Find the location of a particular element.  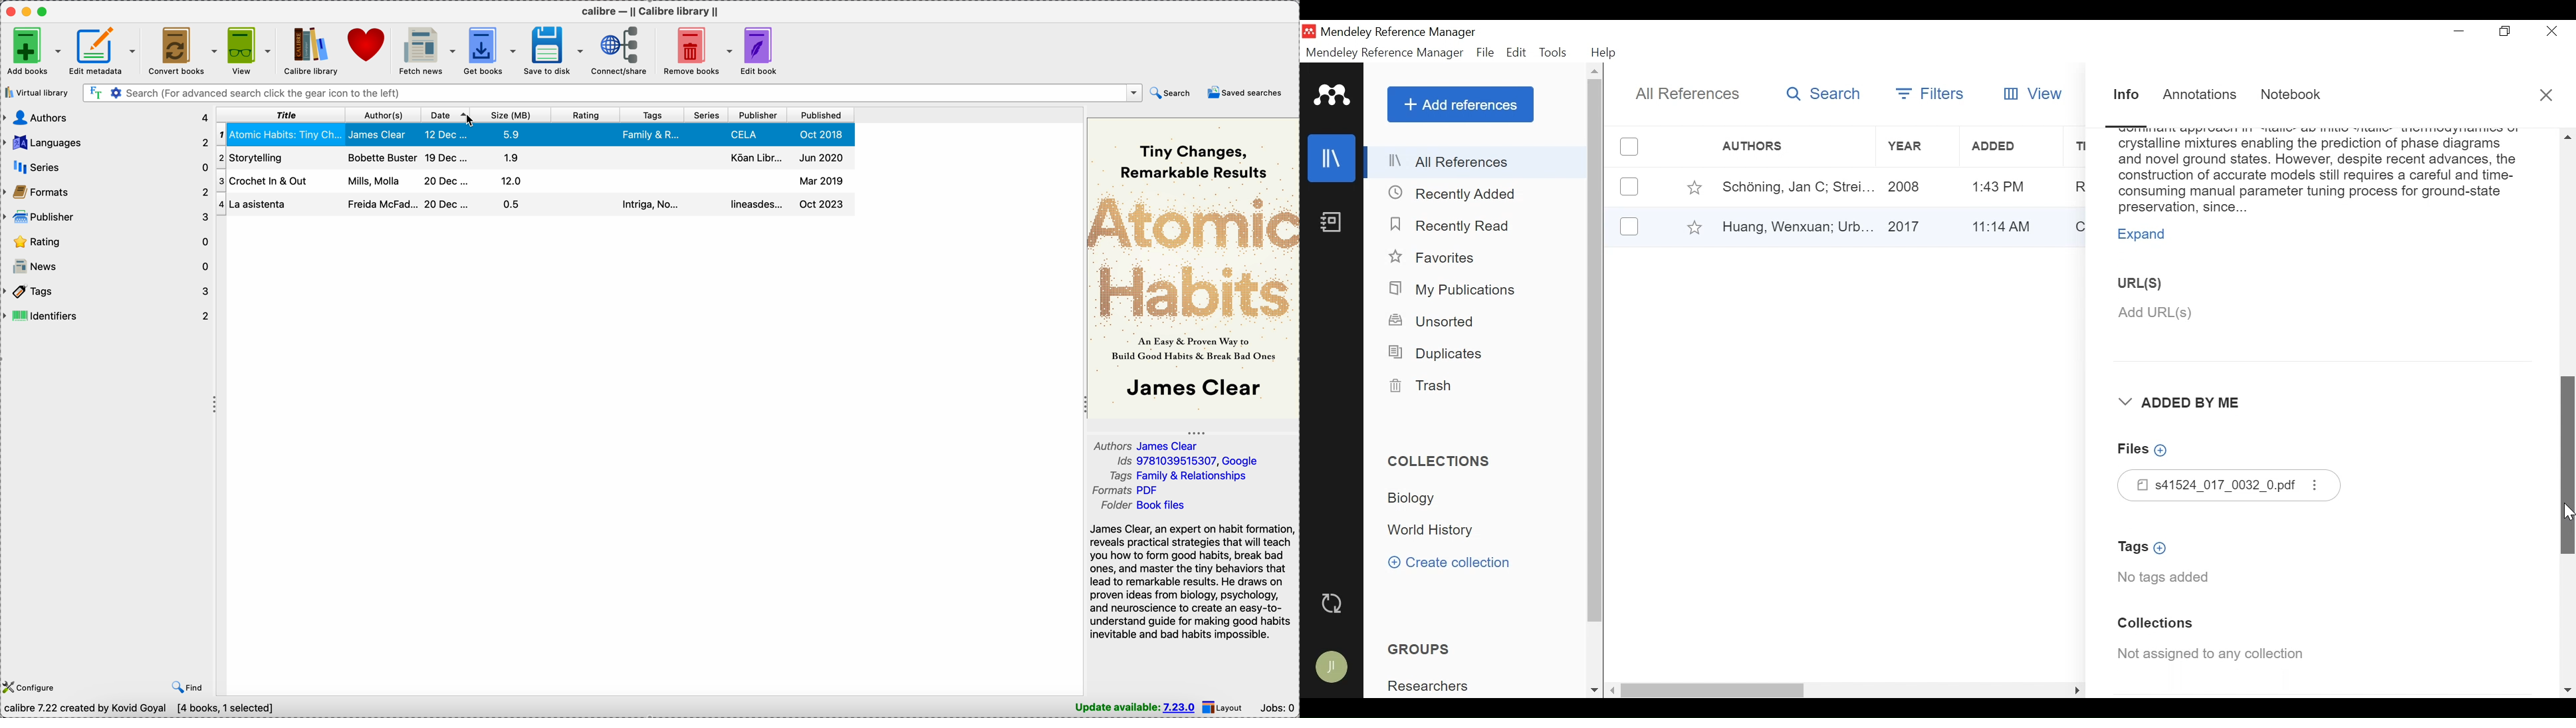

formats is located at coordinates (107, 194).